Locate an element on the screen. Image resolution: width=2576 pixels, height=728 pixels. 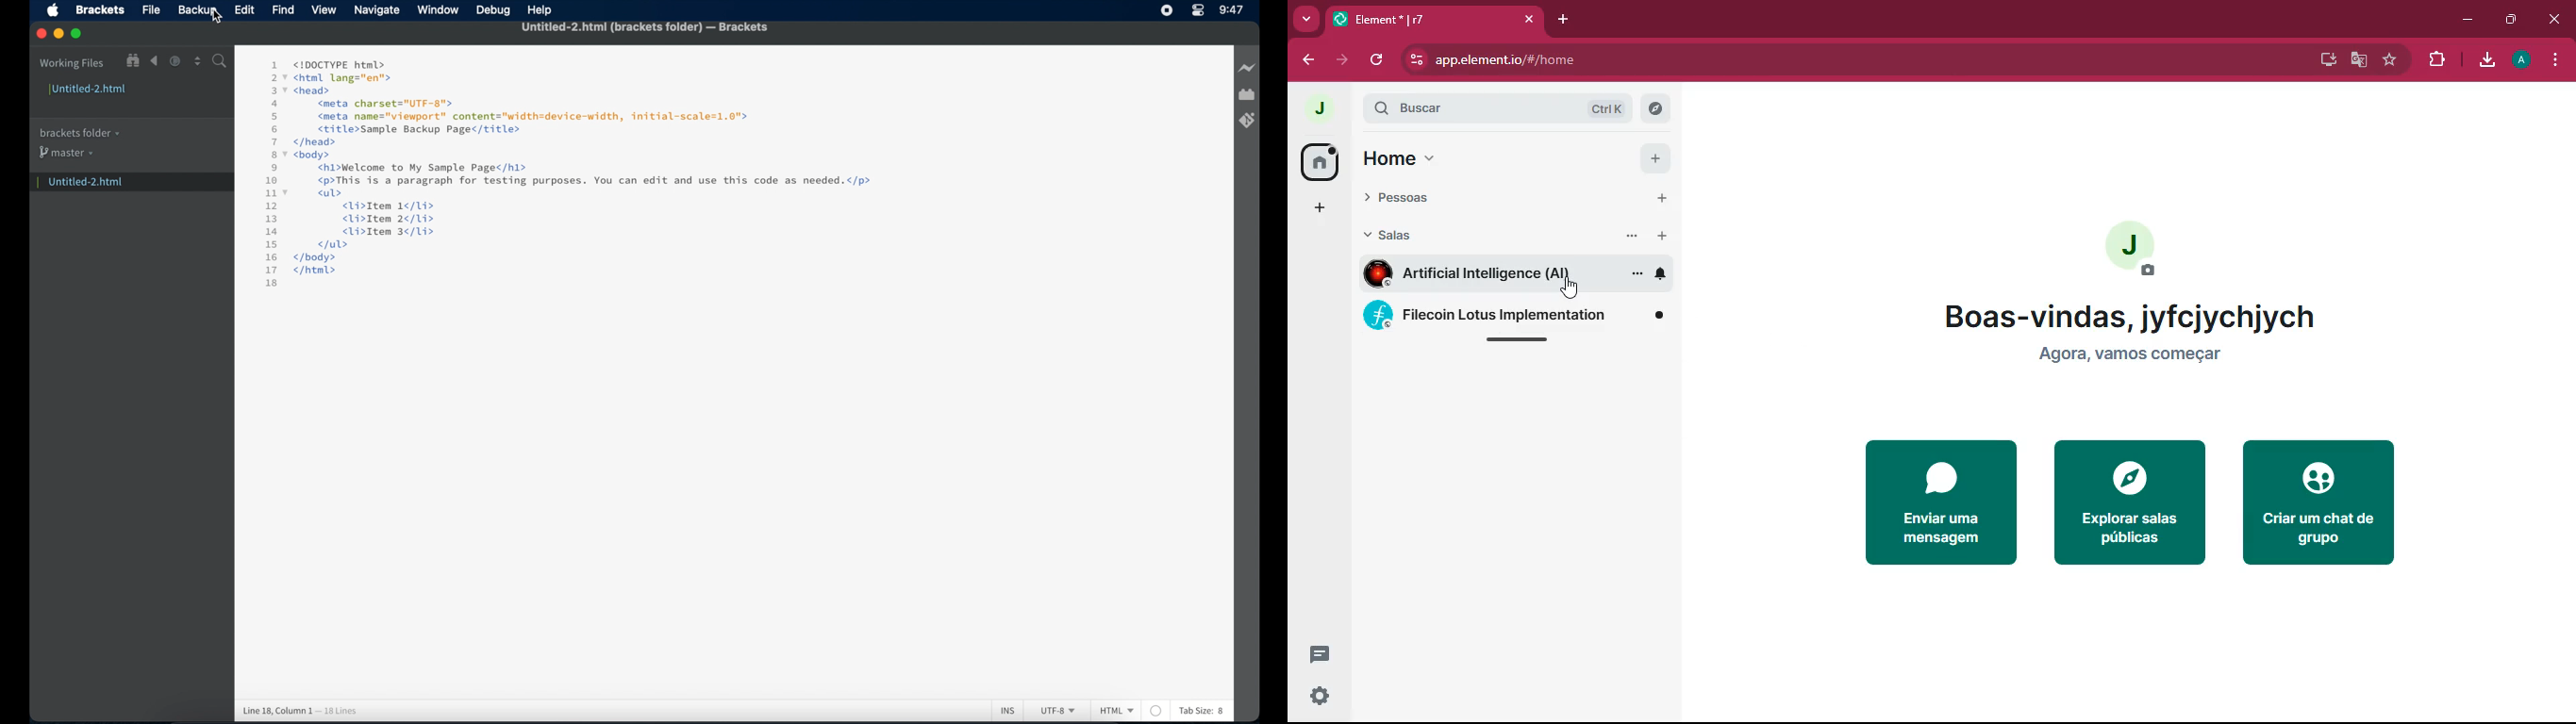
notification is located at coordinates (1661, 274).